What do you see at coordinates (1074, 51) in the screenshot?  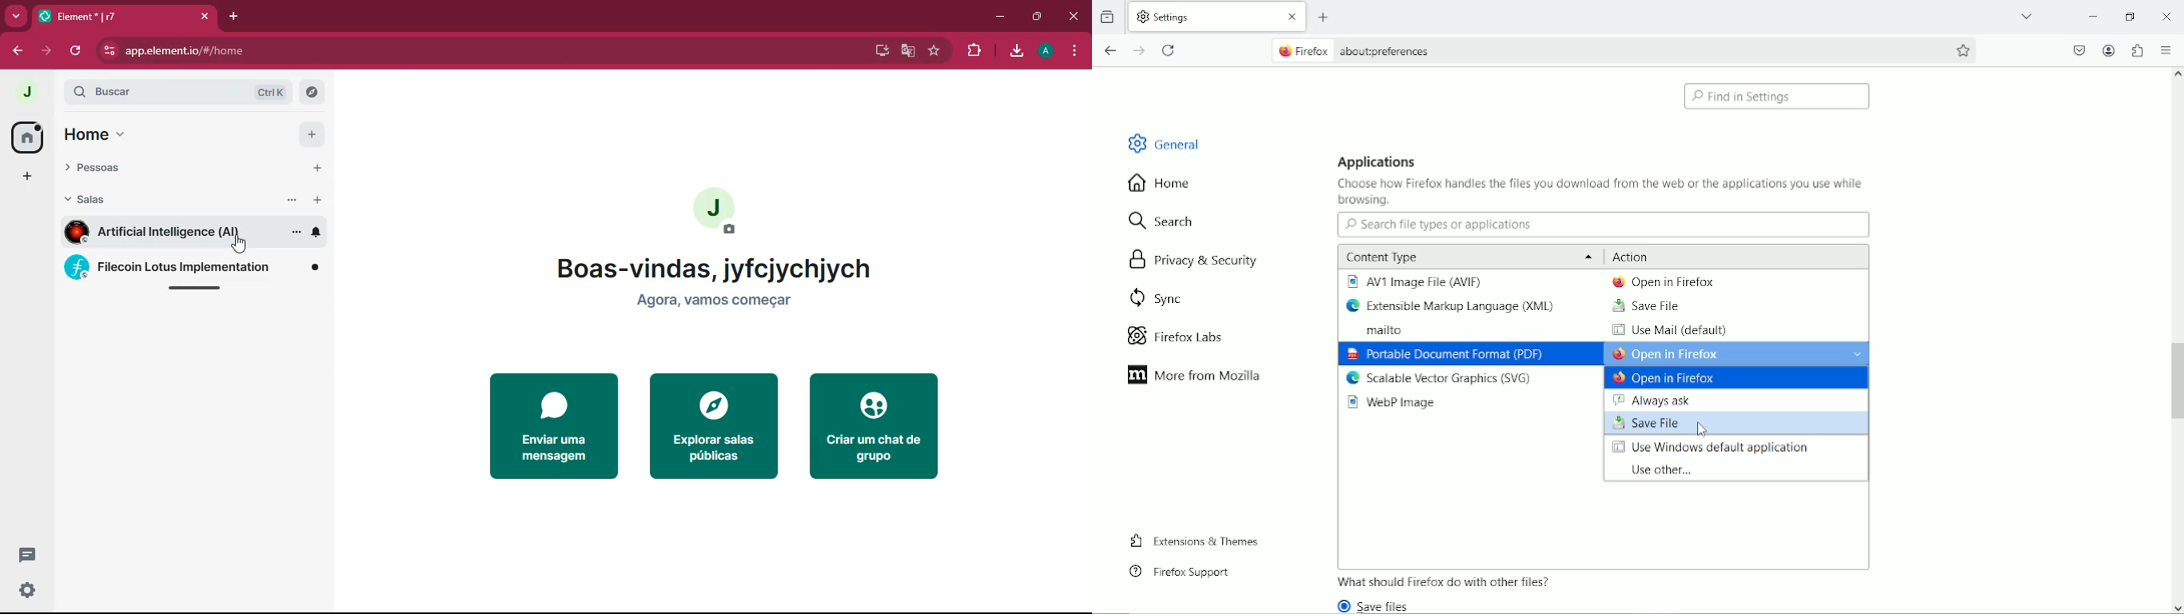 I see `menu` at bounding box center [1074, 51].